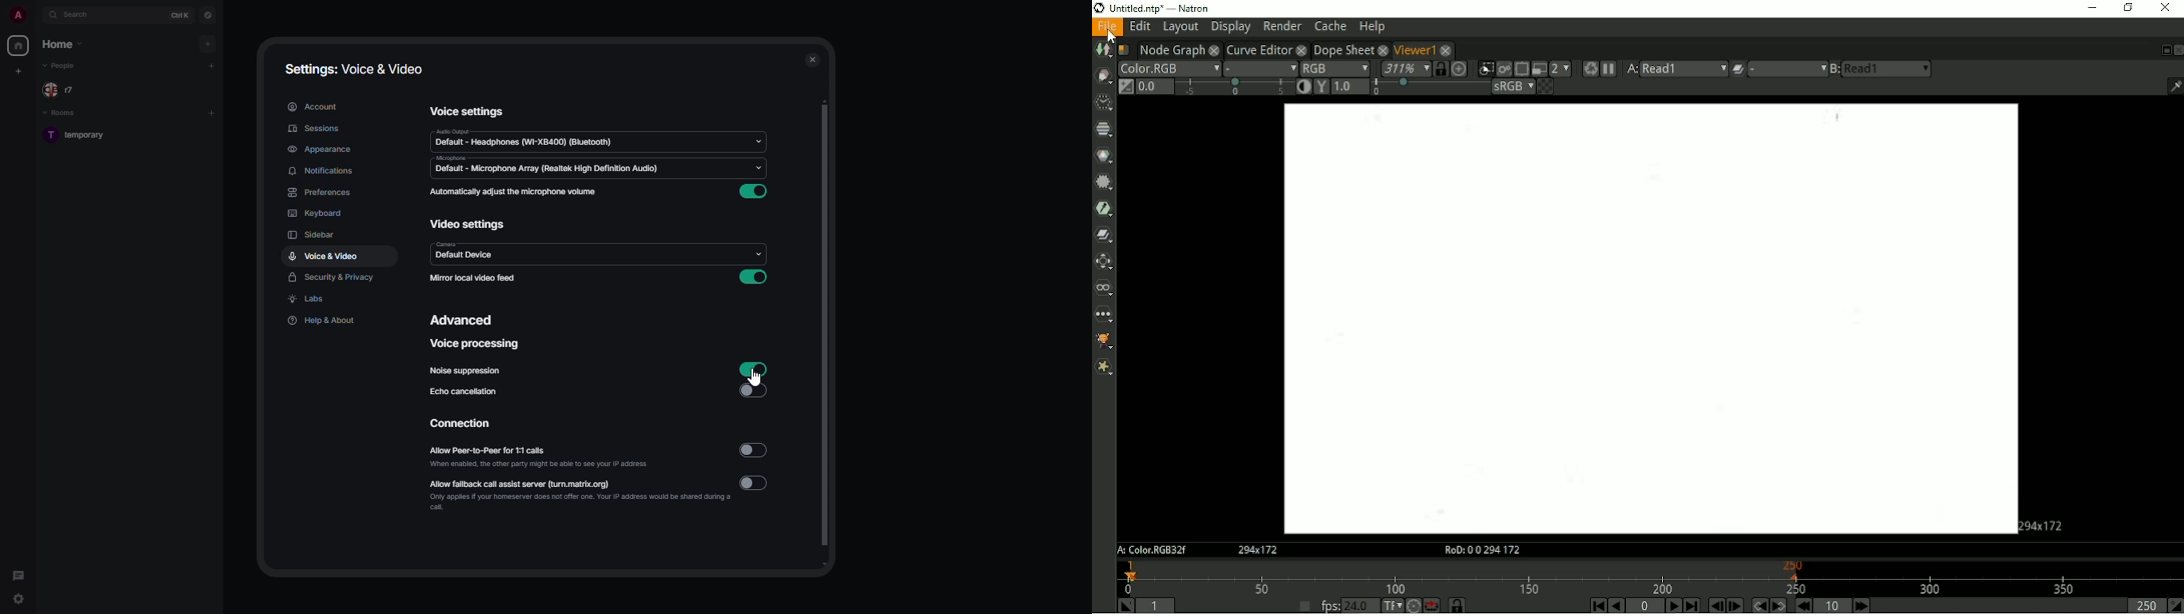 This screenshot has height=616, width=2184. What do you see at coordinates (17, 600) in the screenshot?
I see `quick settings` at bounding box center [17, 600].